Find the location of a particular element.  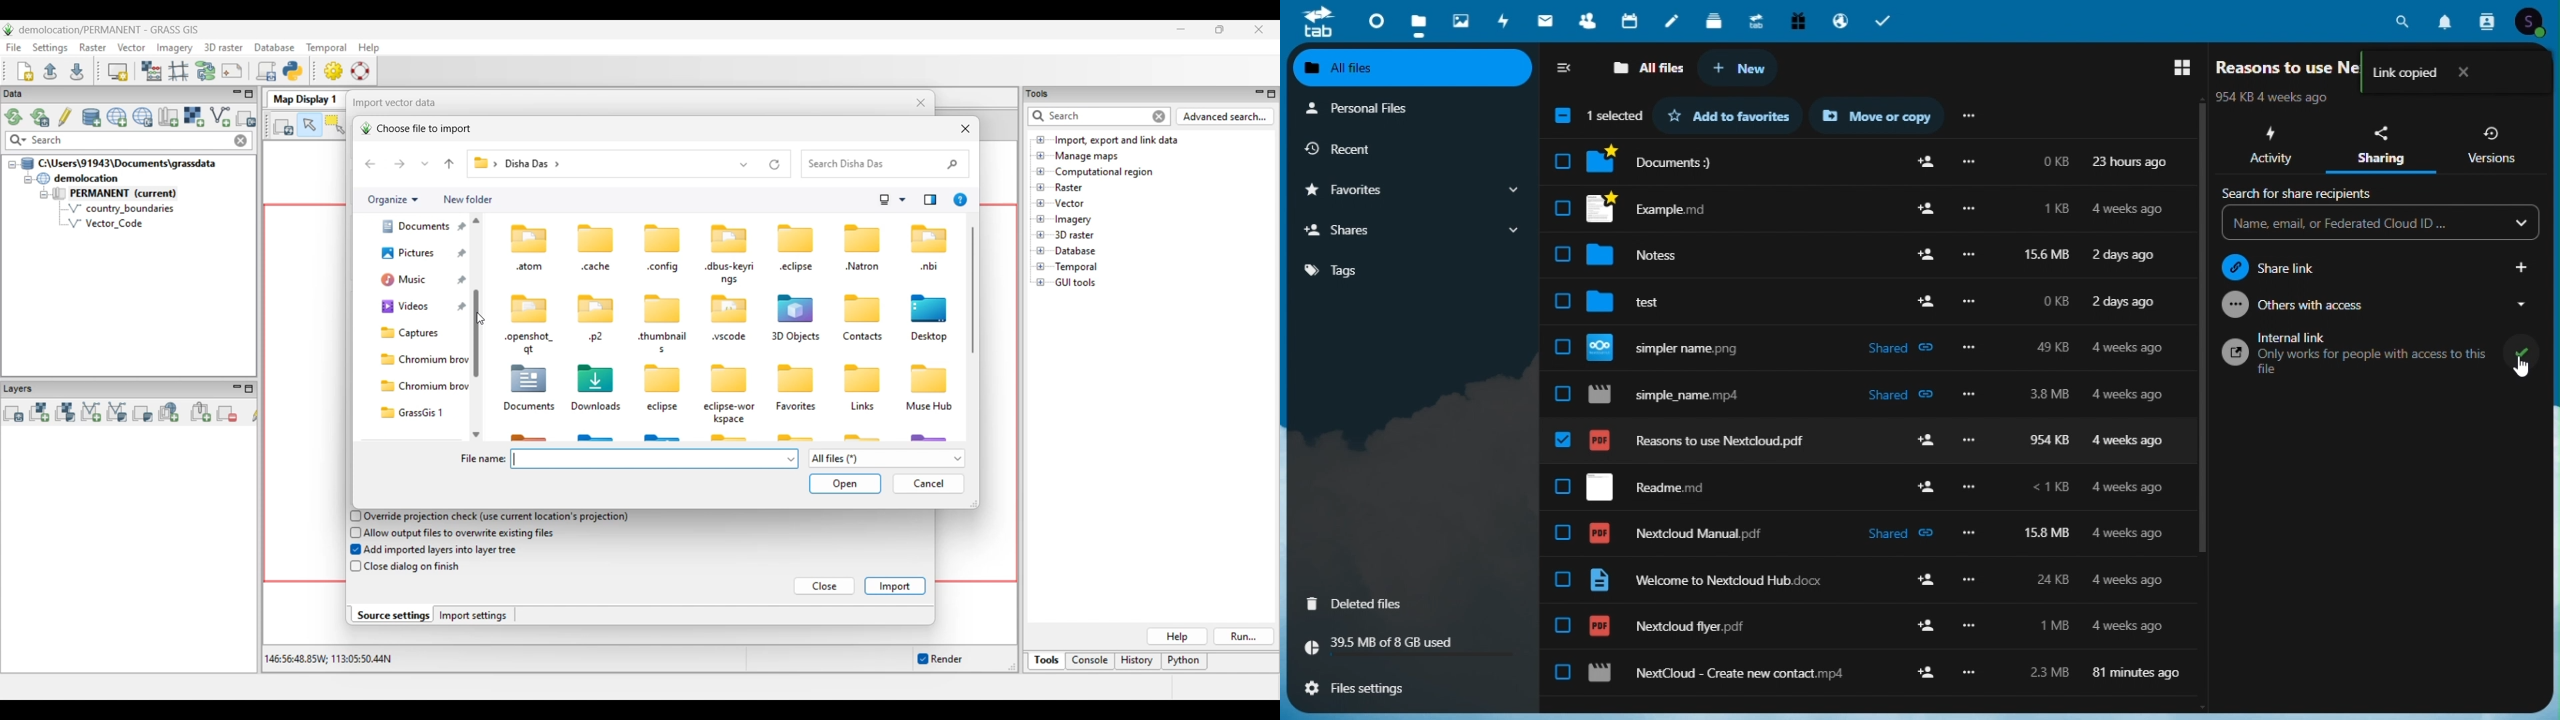

 is located at coordinates (1919, 303).